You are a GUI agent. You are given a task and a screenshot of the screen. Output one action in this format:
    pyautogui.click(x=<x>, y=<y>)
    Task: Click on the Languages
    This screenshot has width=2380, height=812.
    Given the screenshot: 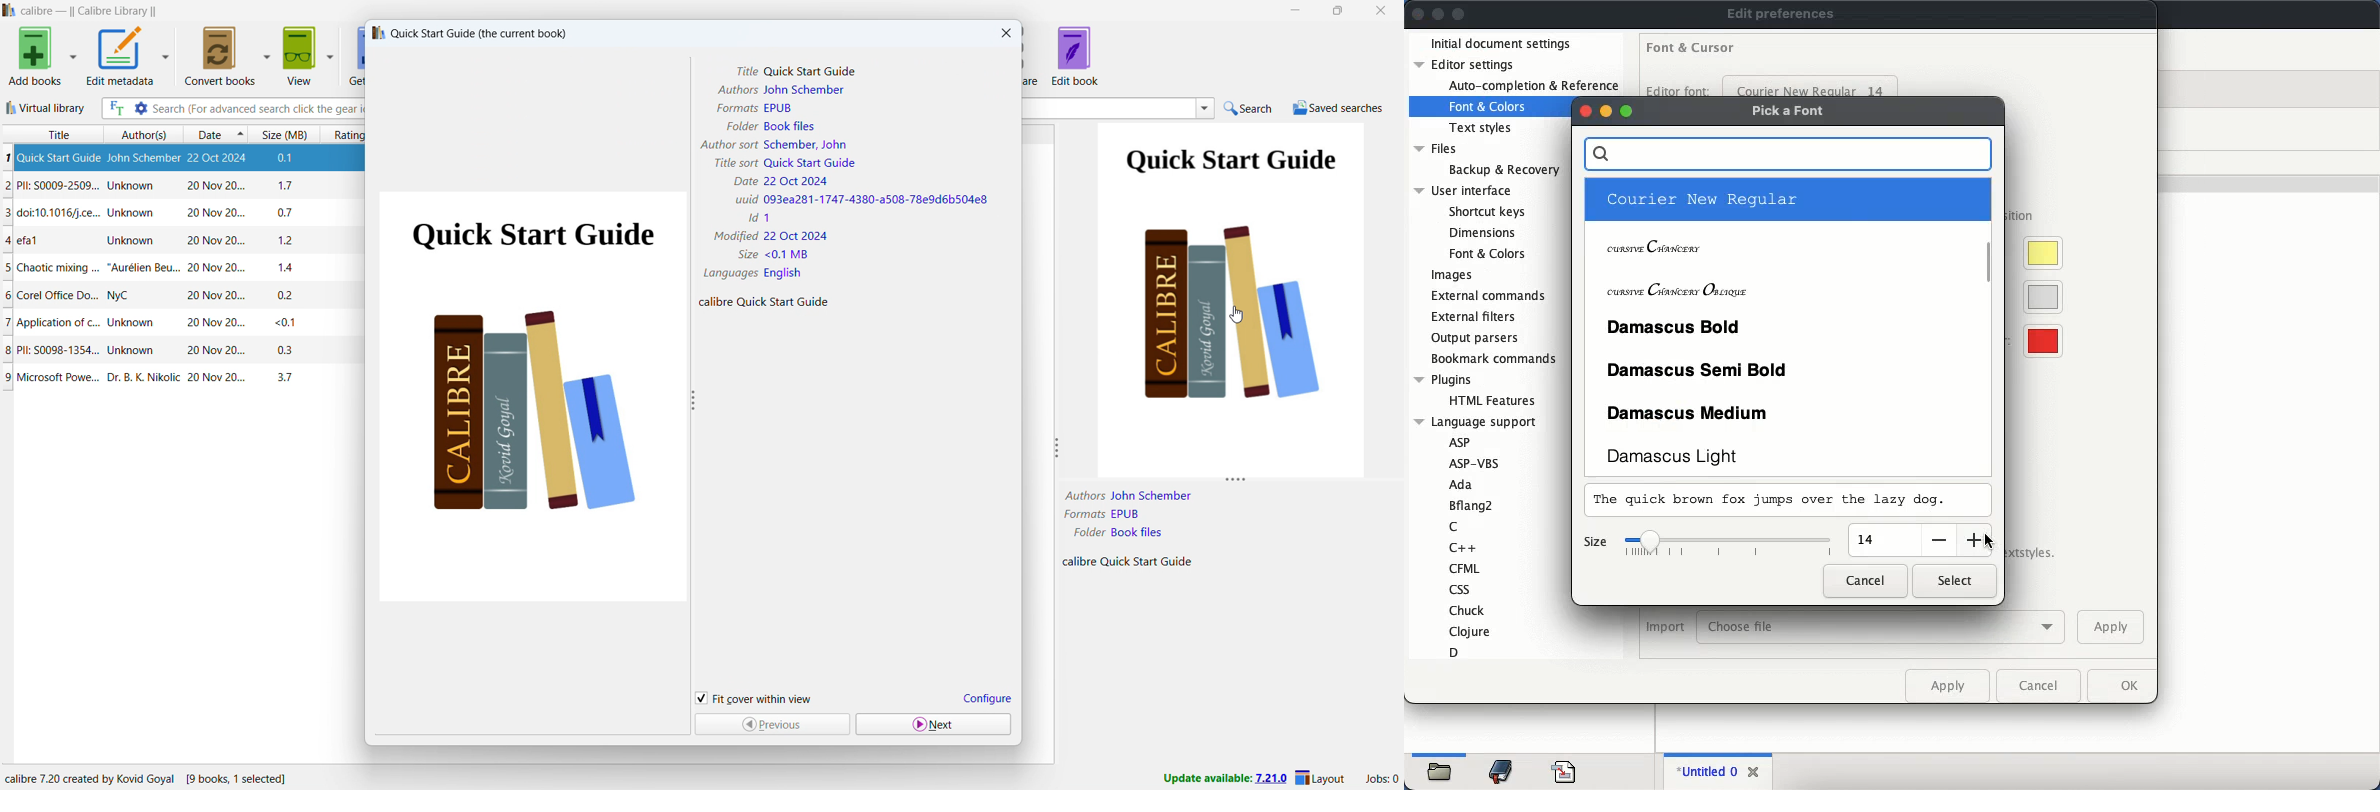 What is the action you would take?
    pyautogui.click(x=729, y=273)
    